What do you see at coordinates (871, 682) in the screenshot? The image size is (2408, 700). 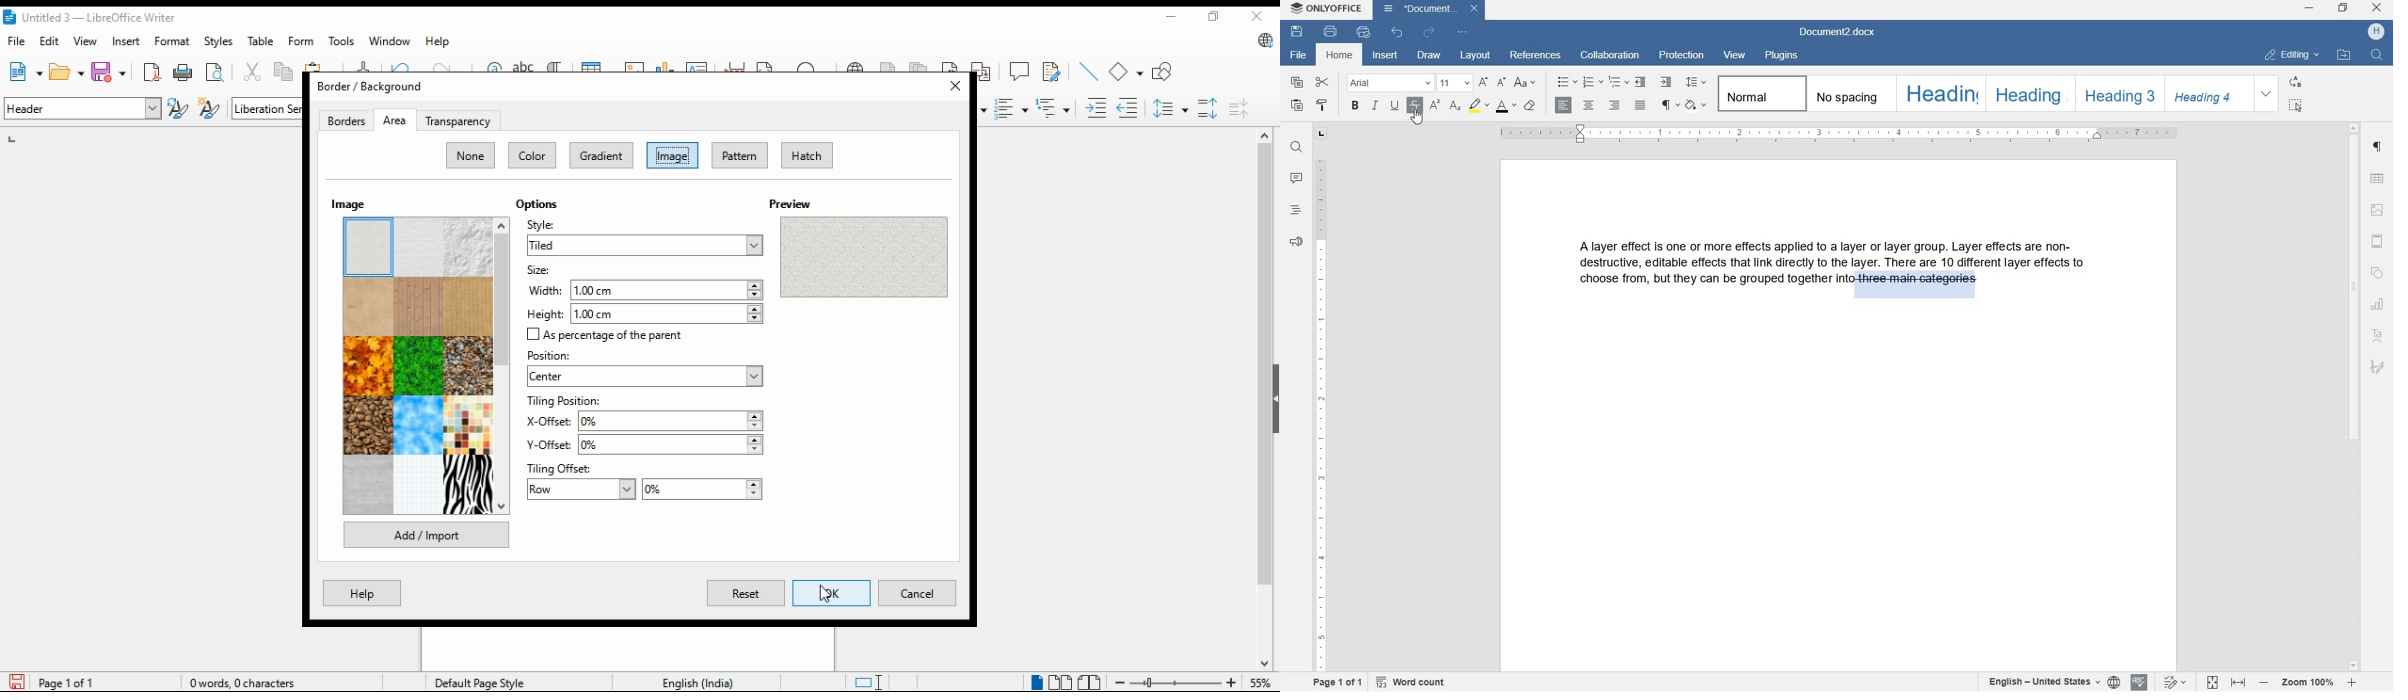 I see `toggle cursor` at bounding box center [871, 682].